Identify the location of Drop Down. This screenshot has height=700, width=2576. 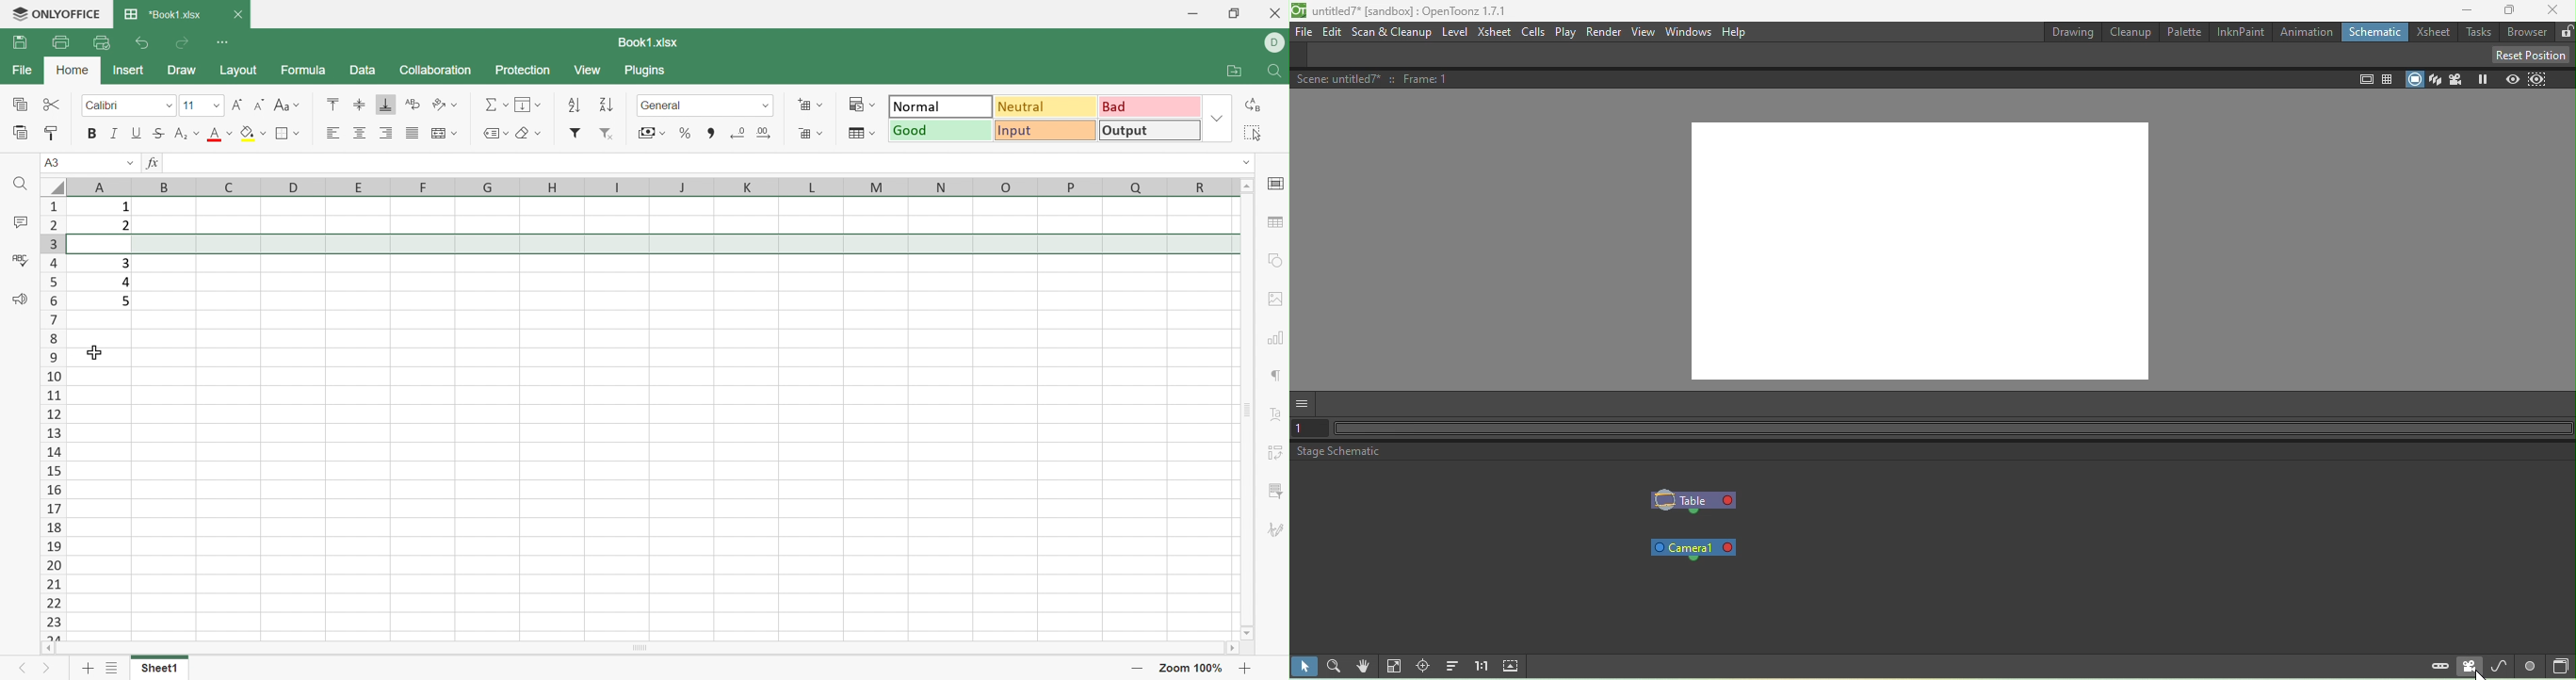
(230, 132).